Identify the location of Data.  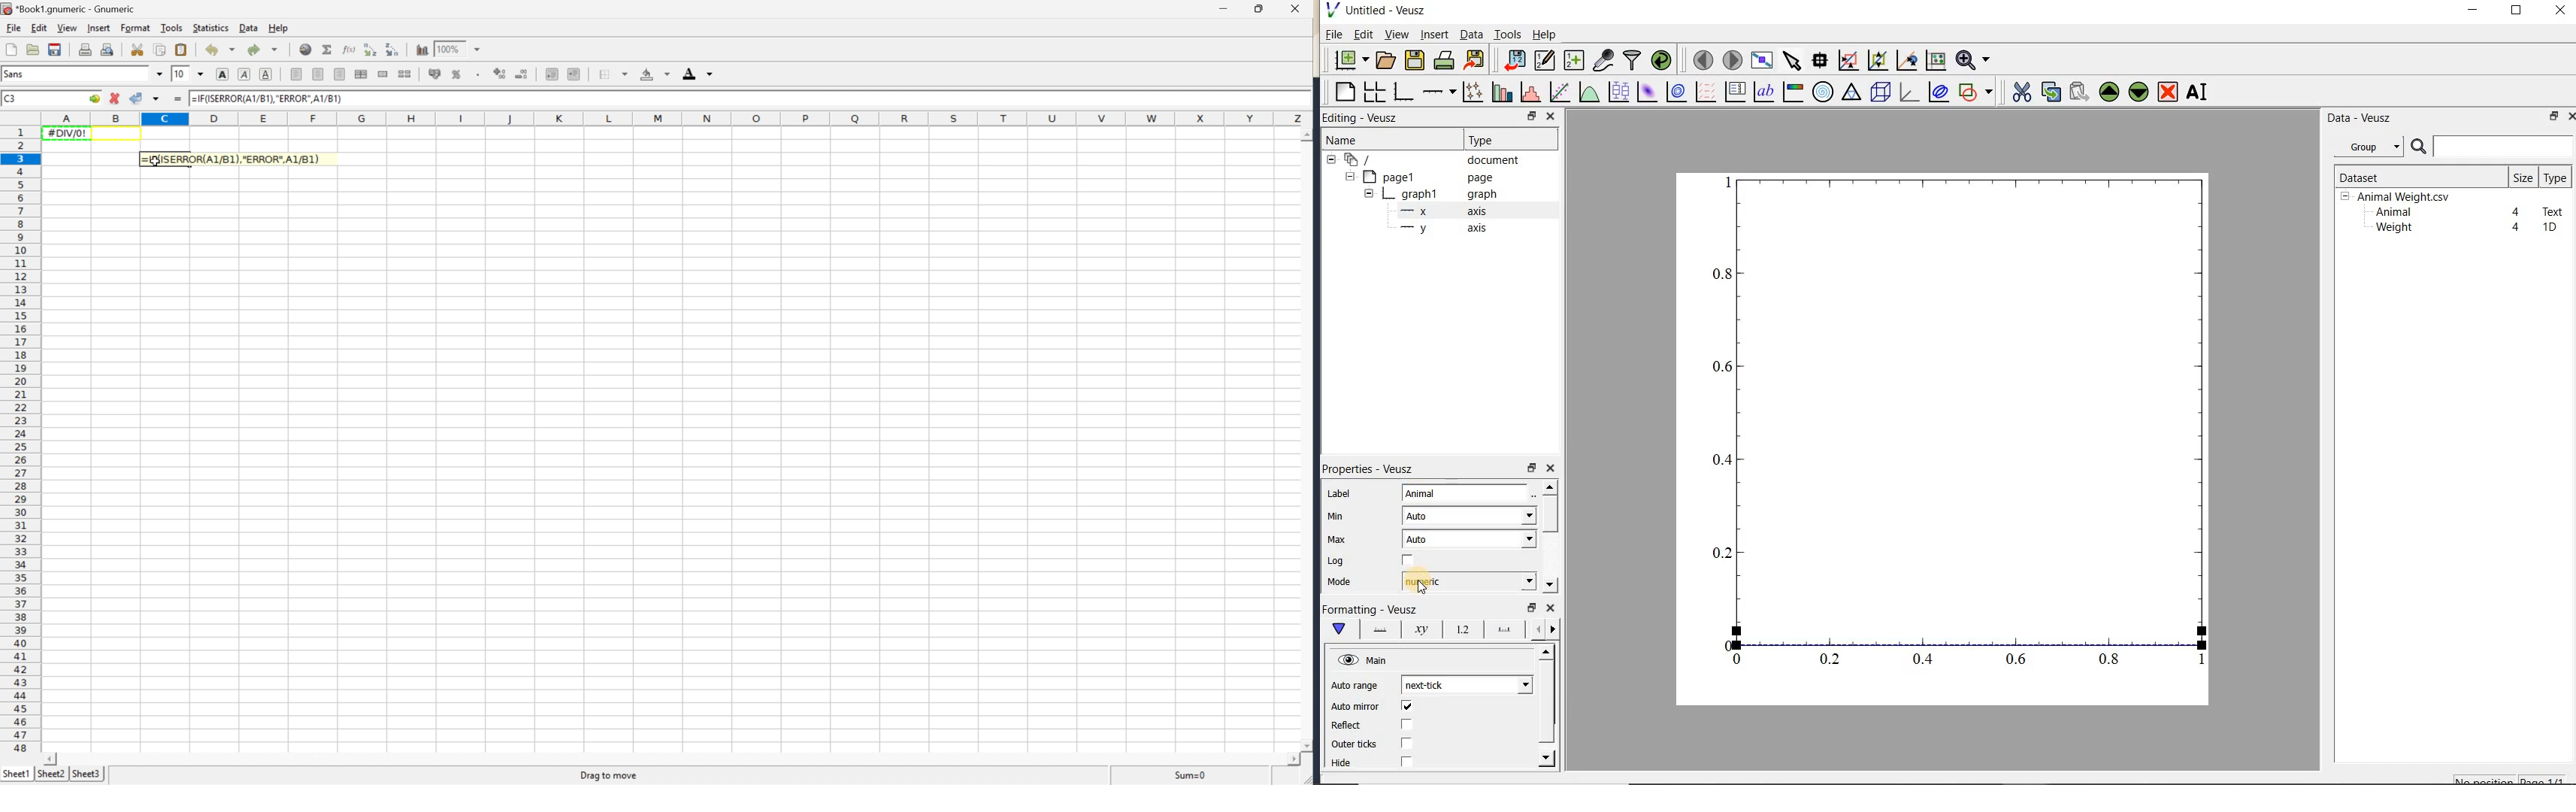
(249, 28).